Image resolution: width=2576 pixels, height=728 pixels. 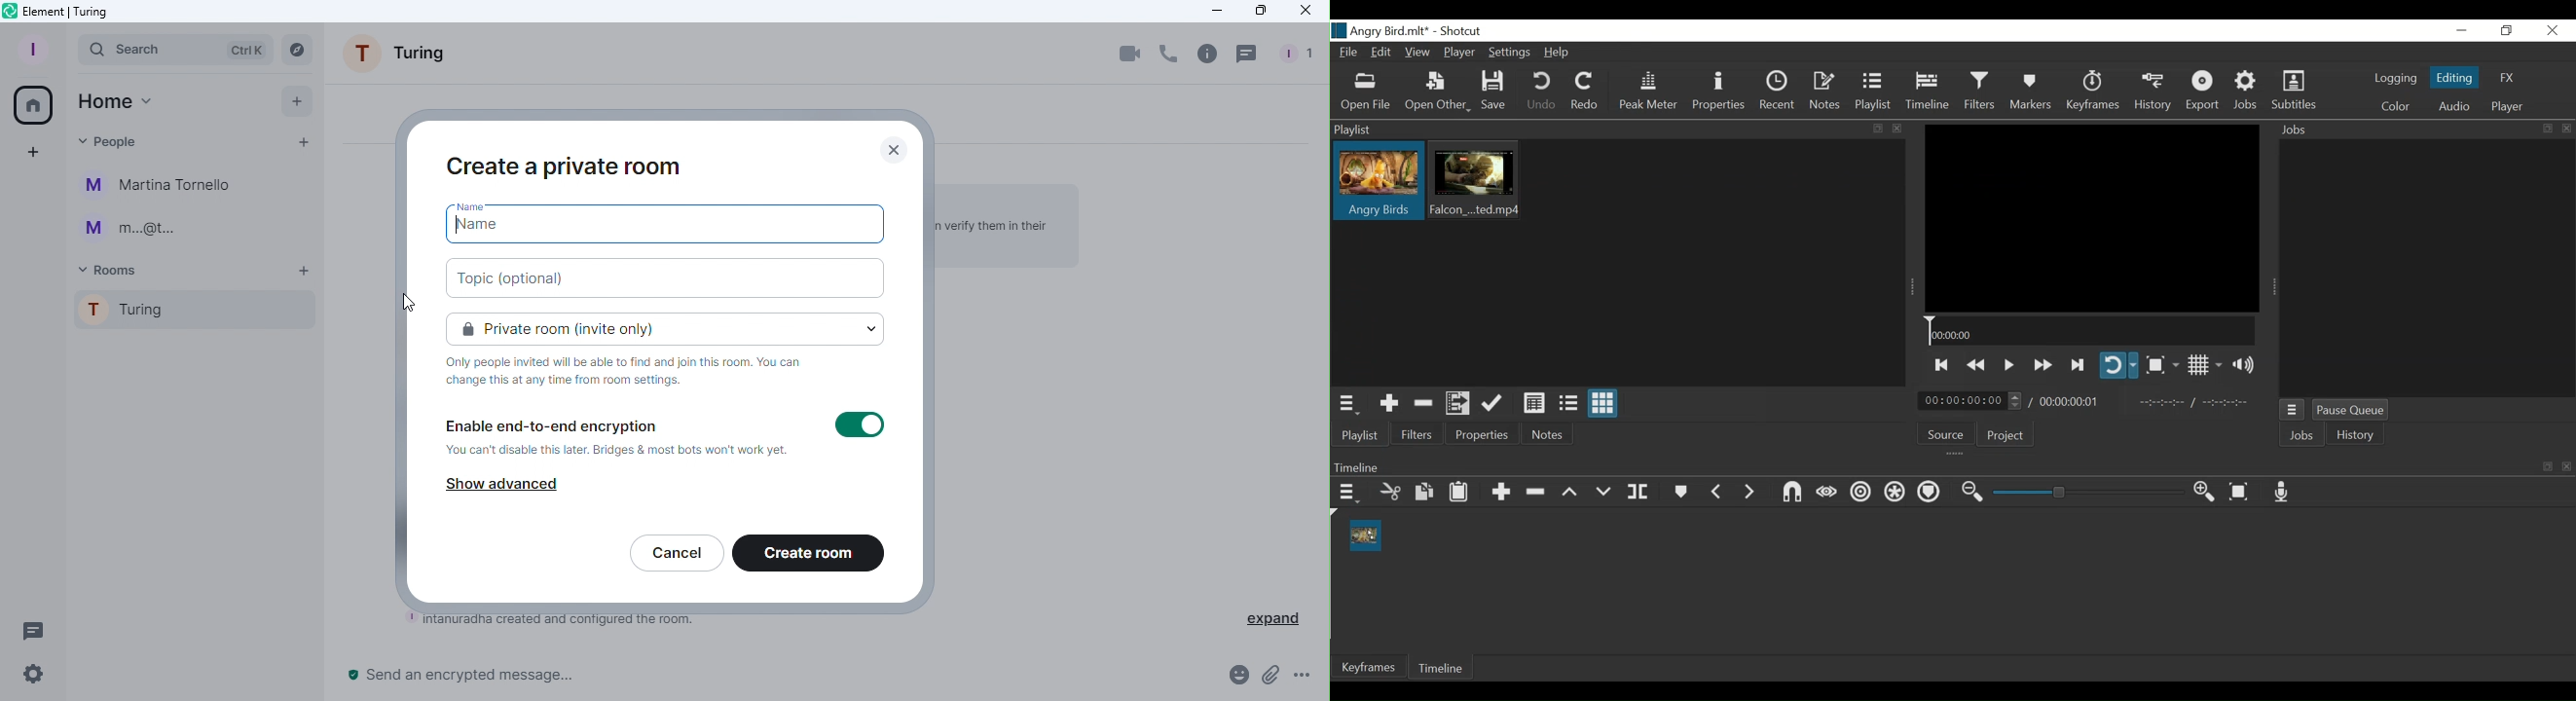 I want to click on Private room, so click(x=670, y=327).